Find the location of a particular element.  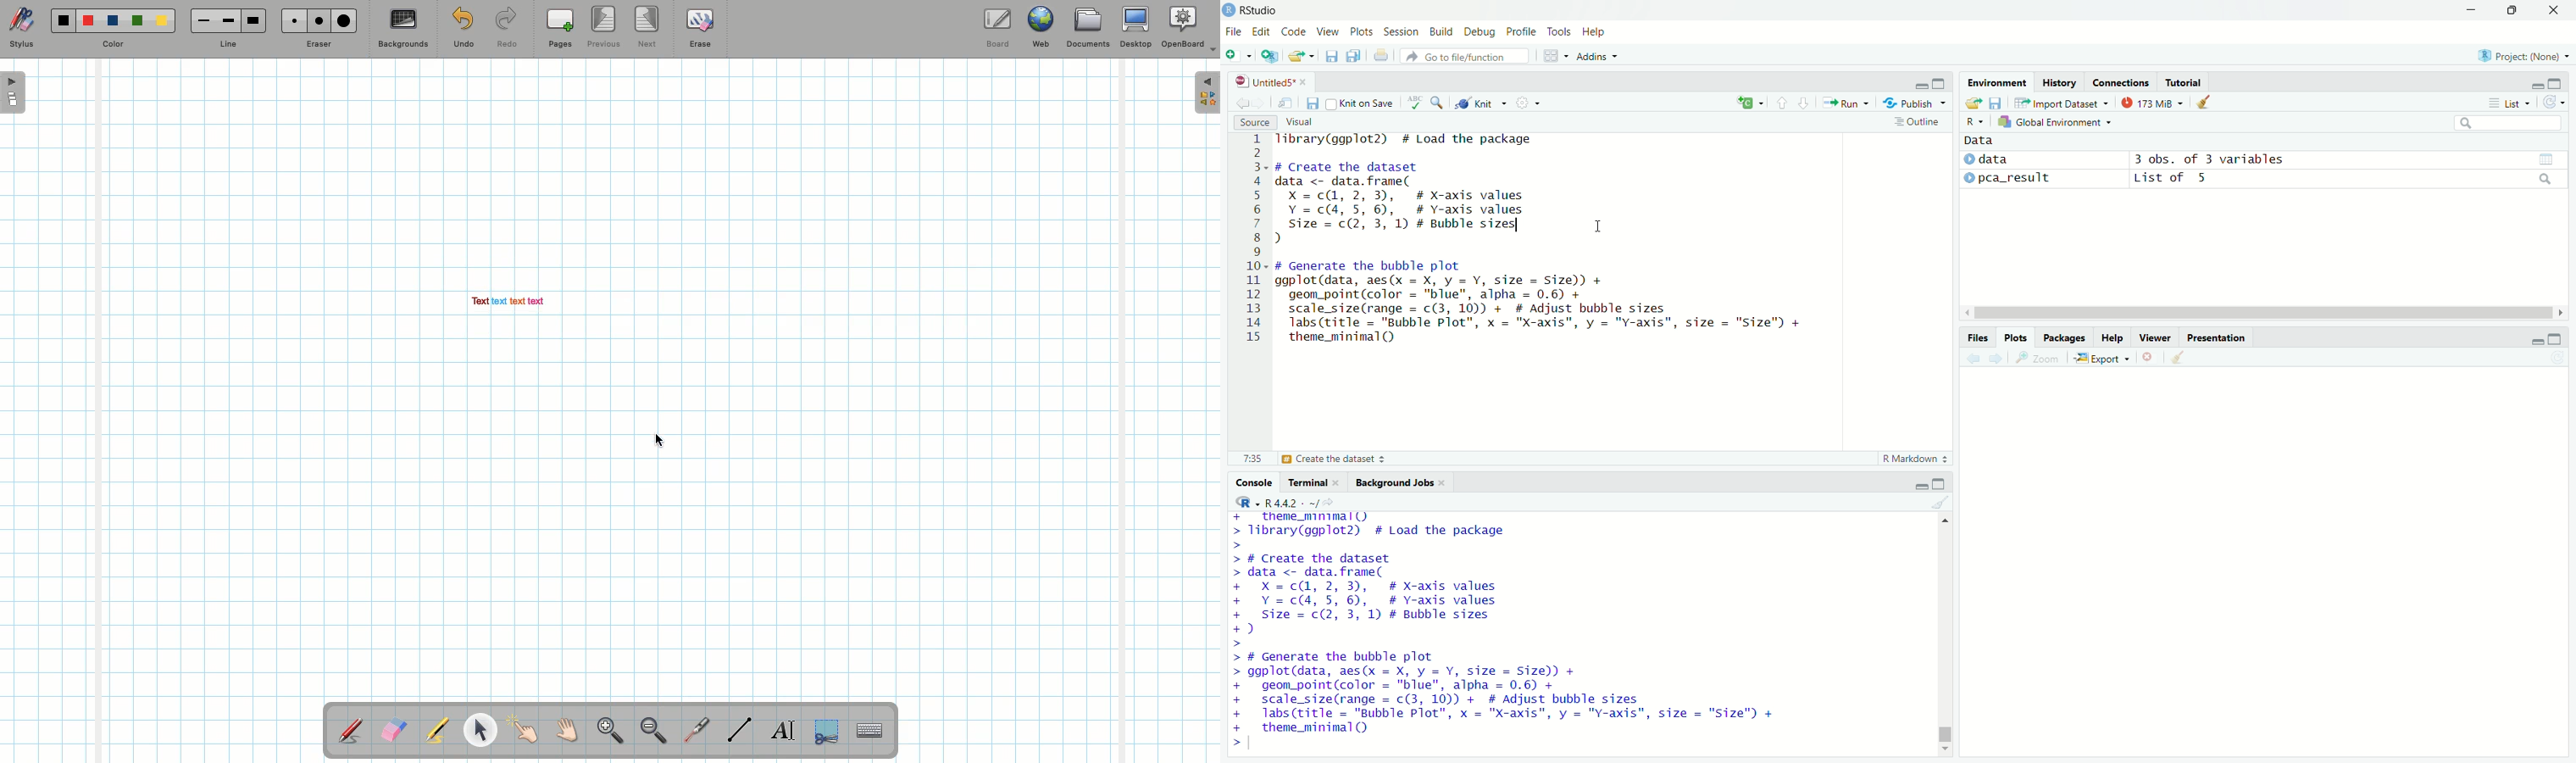

Desktop is located at coordinates (1138, 27).